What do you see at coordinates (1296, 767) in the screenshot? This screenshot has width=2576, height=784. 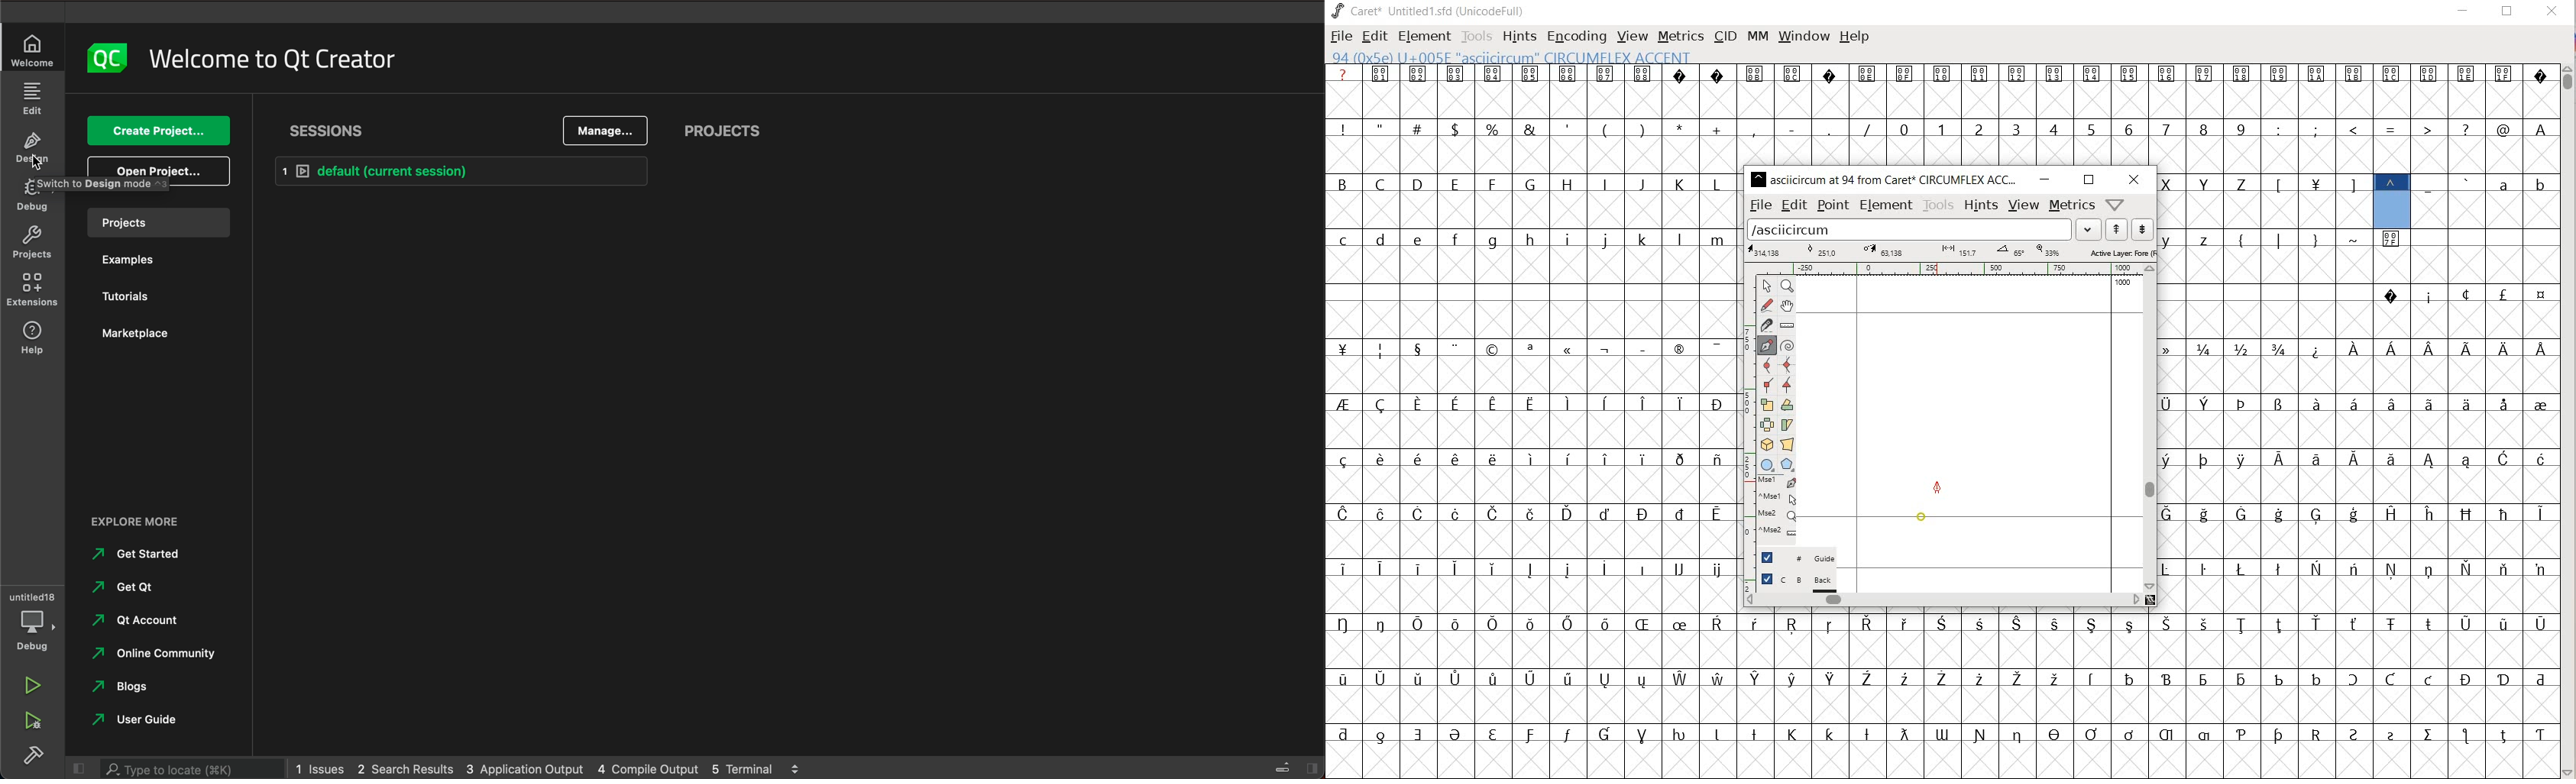 I see `views` at bounding box center [1296, 767].